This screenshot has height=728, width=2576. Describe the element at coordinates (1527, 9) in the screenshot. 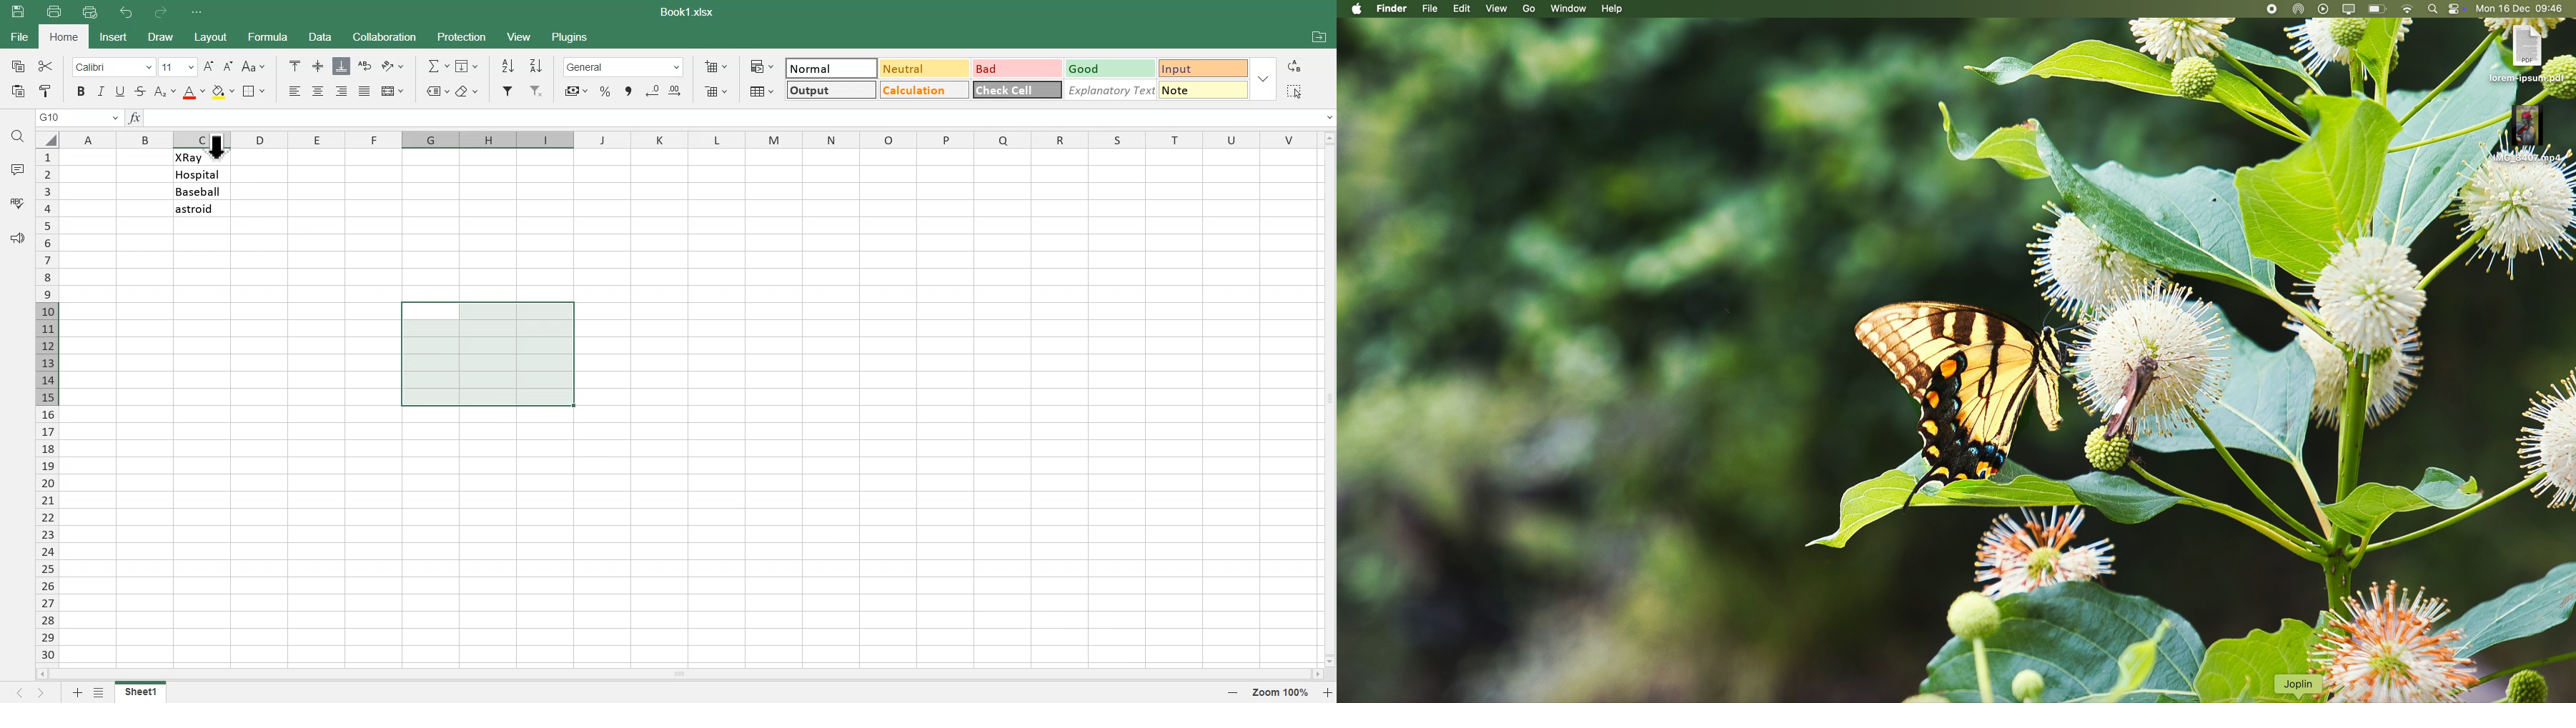

I see `go` at that location.